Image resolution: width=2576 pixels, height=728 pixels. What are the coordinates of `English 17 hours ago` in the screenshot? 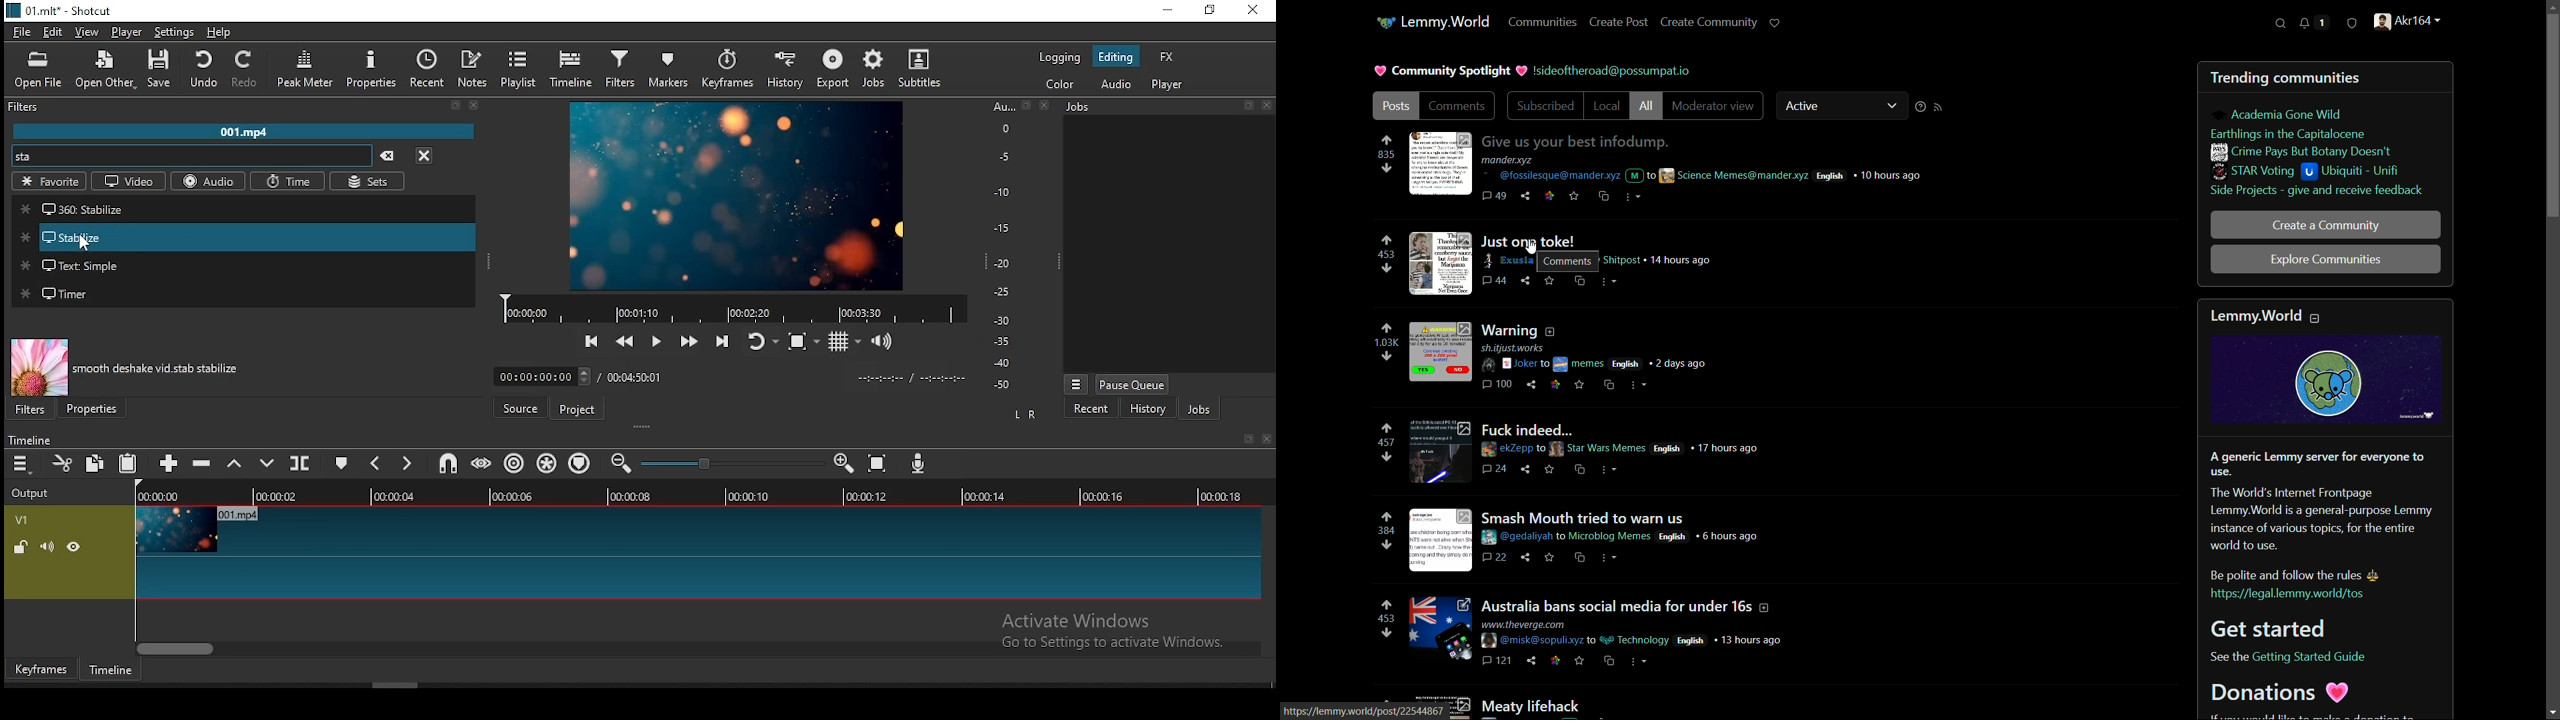 It's located at (1707, 449).